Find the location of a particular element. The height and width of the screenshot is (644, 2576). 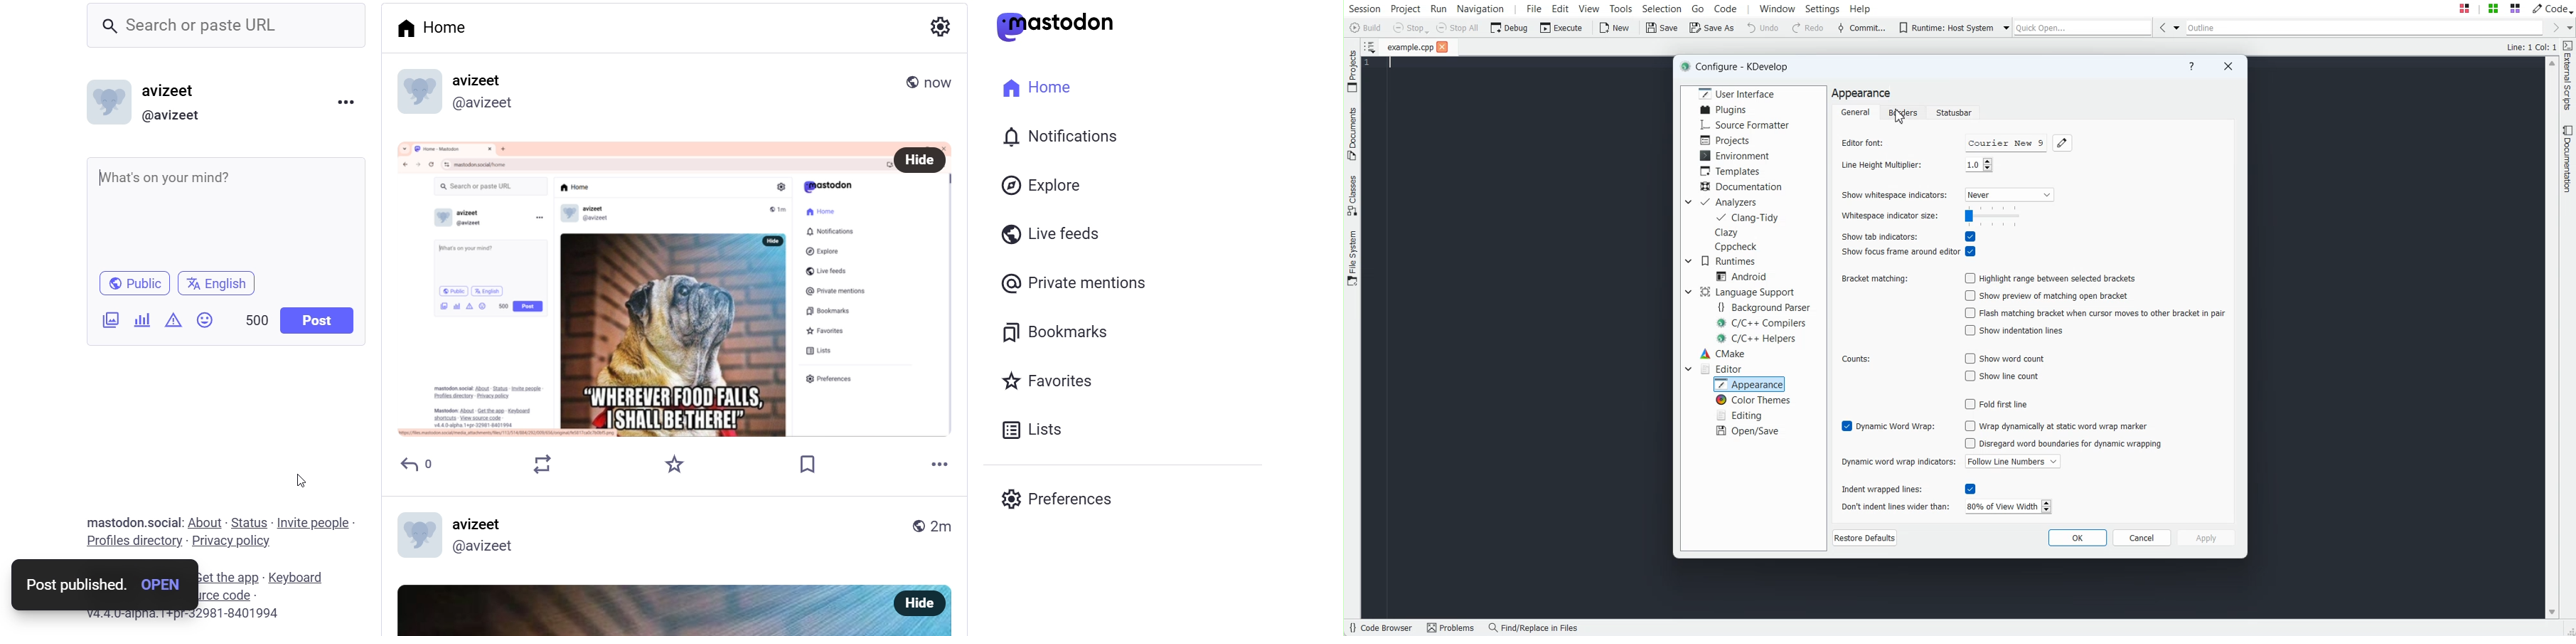

avizeet is located at coordinates (482, 522).